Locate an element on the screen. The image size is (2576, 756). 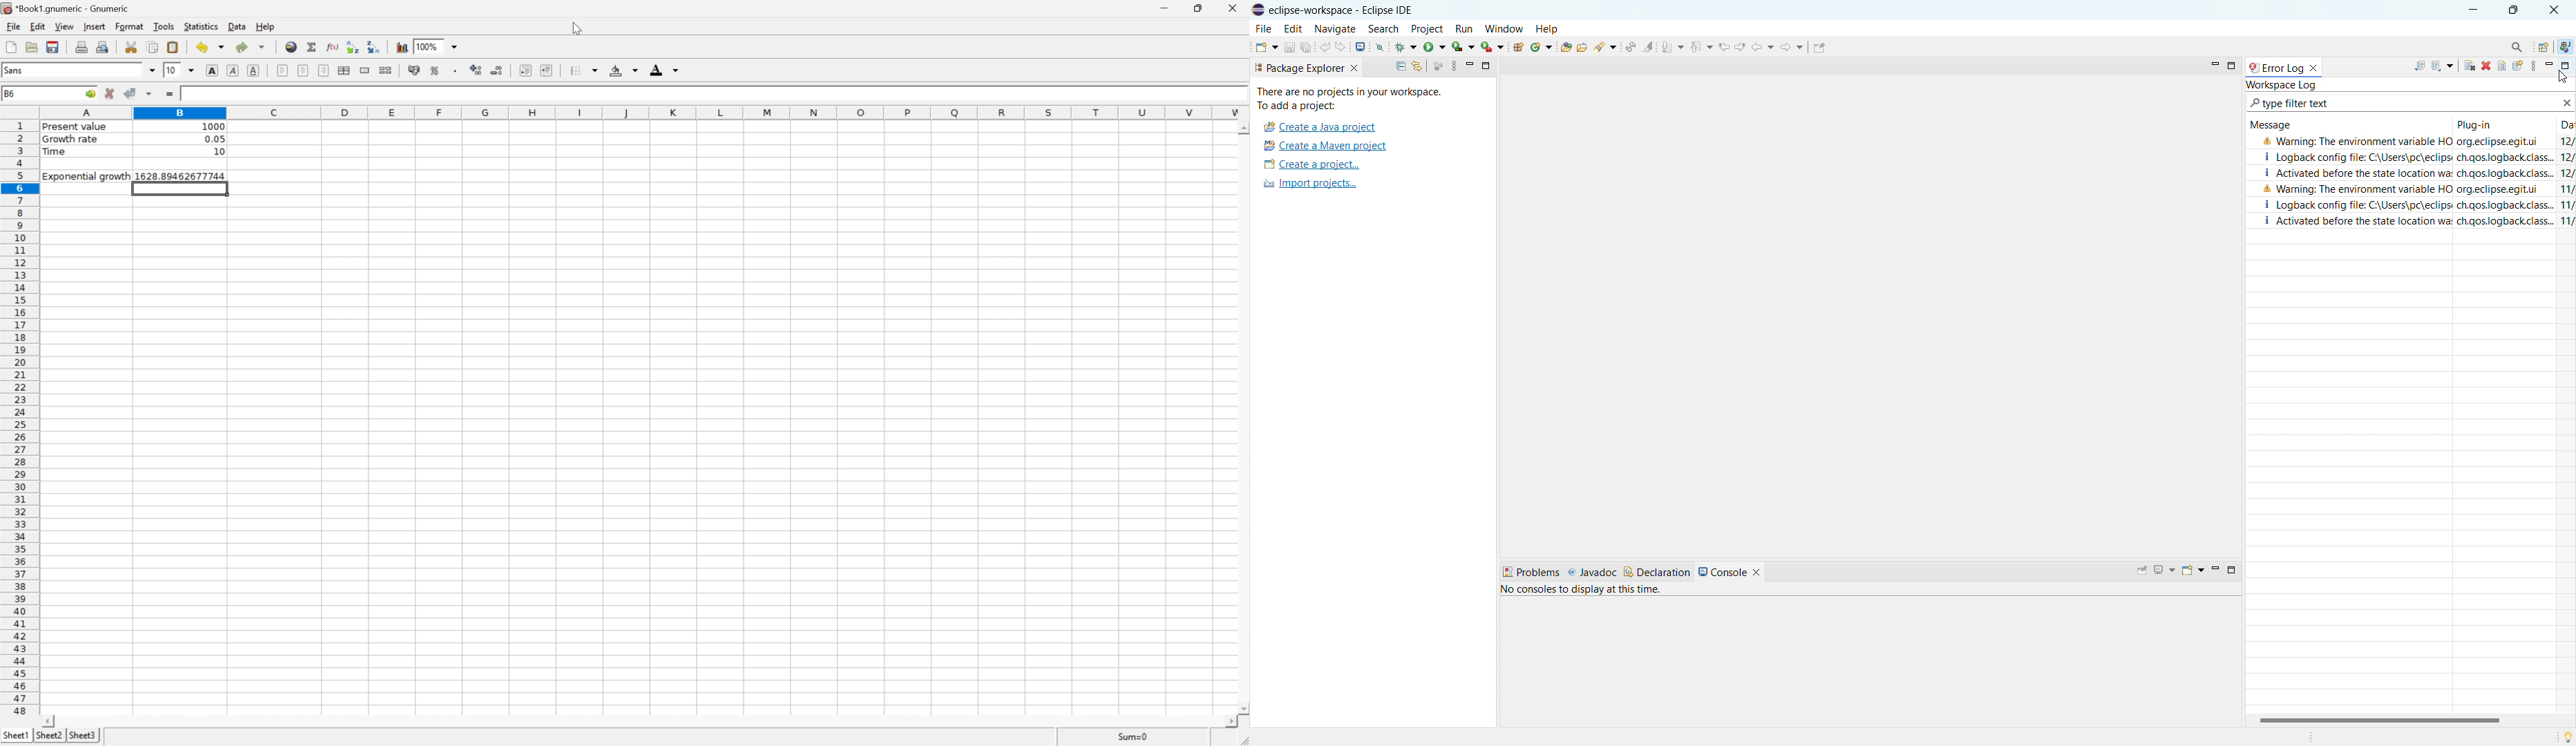
0.05 is located at coordinates (212, 139).